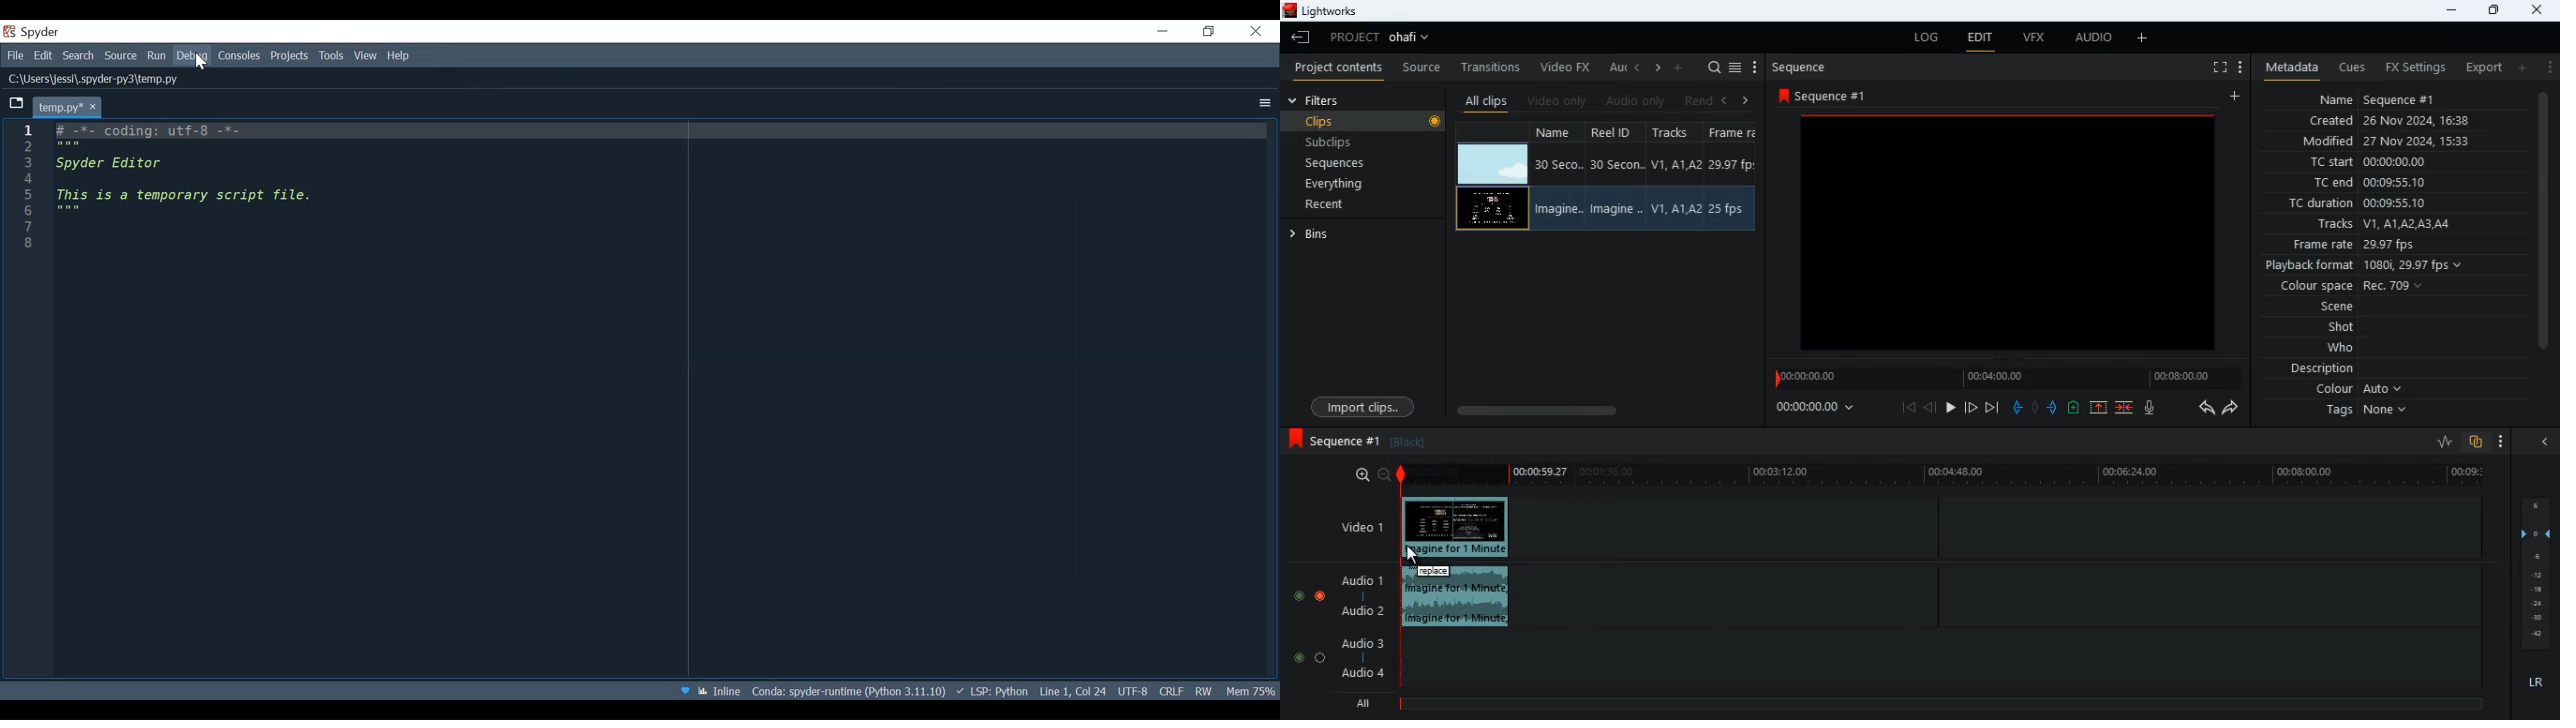 The height and width of the screenshot is (728, 2576). What do you see at coordinates (157, 57) in the screenshot?
I see `Run` at bounding box center [157, 57].